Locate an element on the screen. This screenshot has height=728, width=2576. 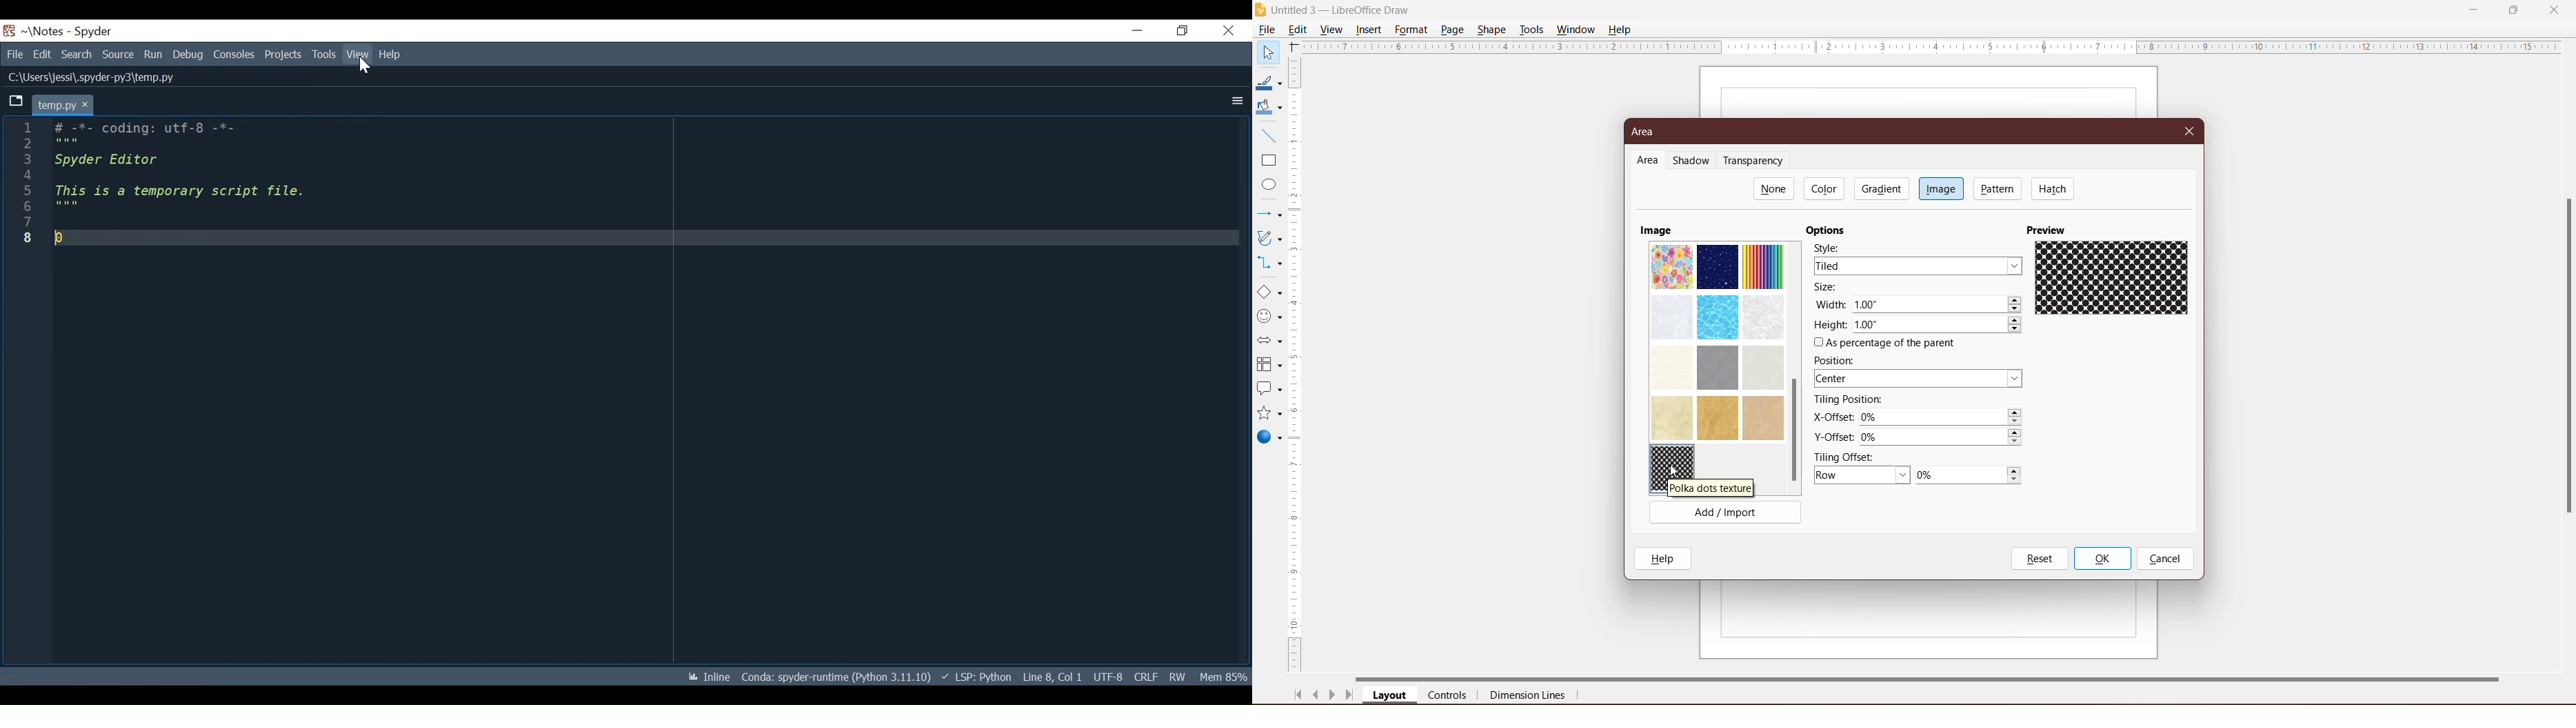
Tiling Offset is located at coordinates (1850, 456).